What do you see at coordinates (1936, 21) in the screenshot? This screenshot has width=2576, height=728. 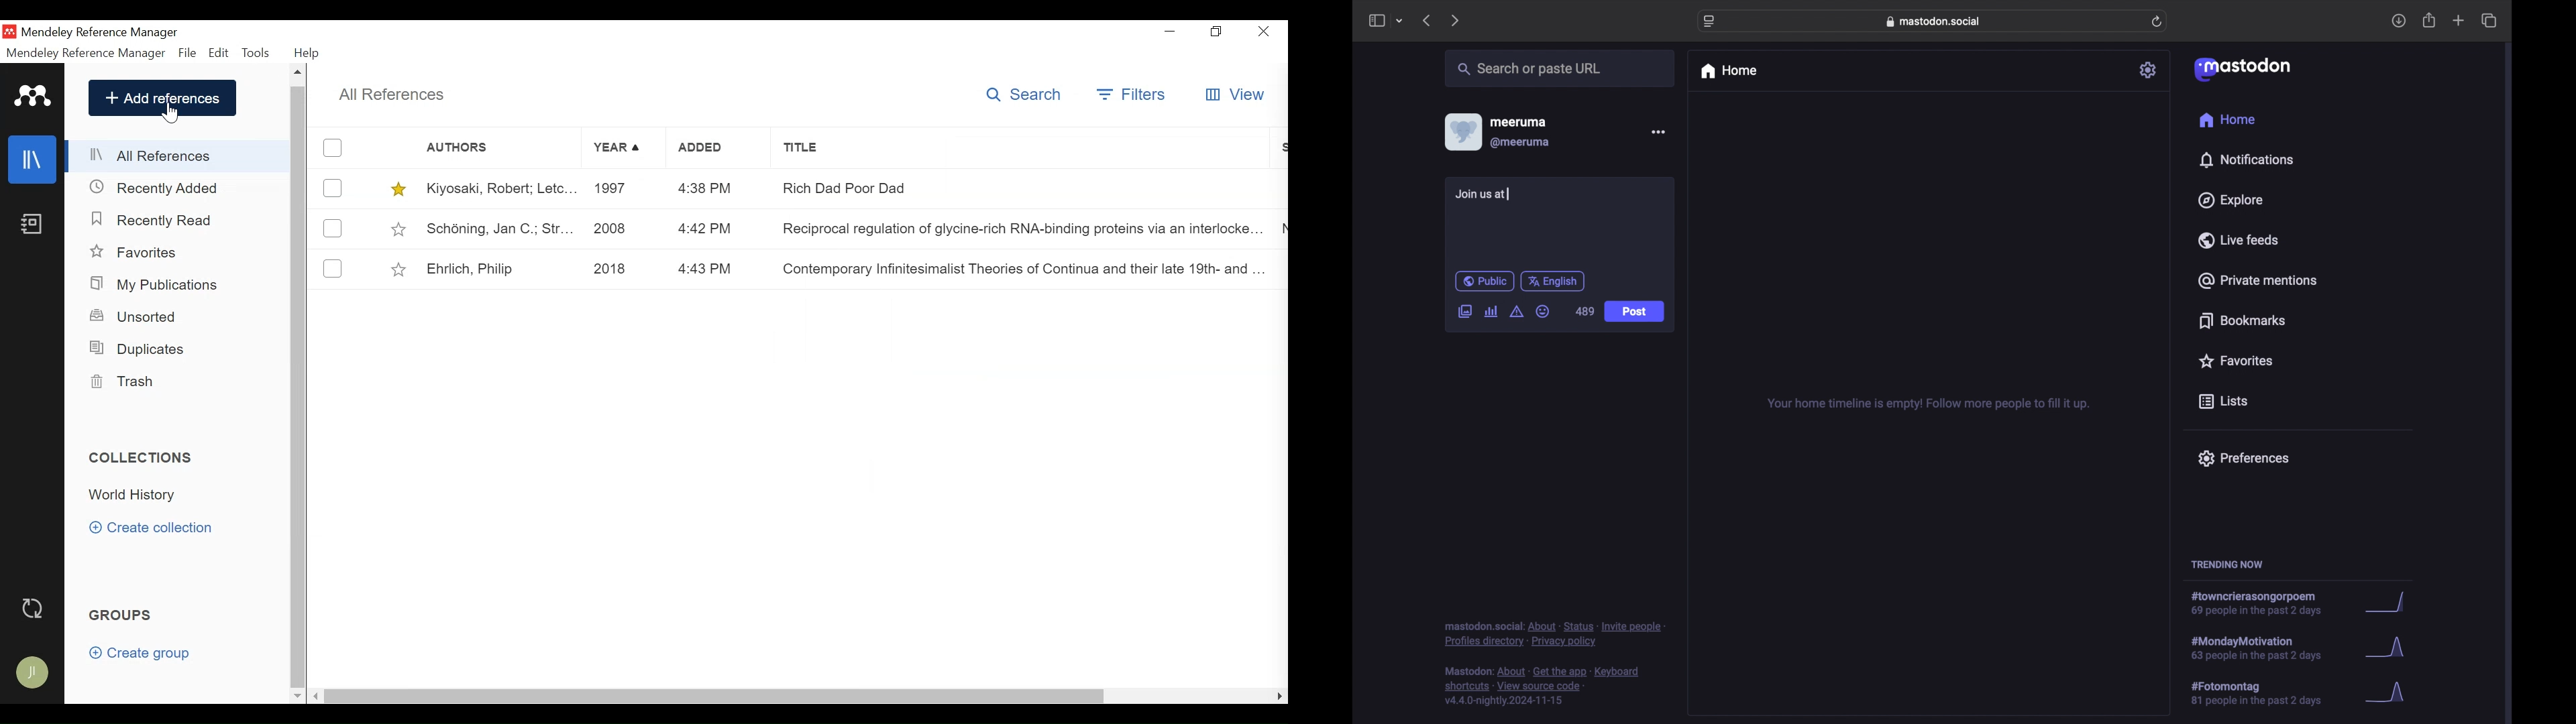 I see `web address` at bounding box center [1936, 21].